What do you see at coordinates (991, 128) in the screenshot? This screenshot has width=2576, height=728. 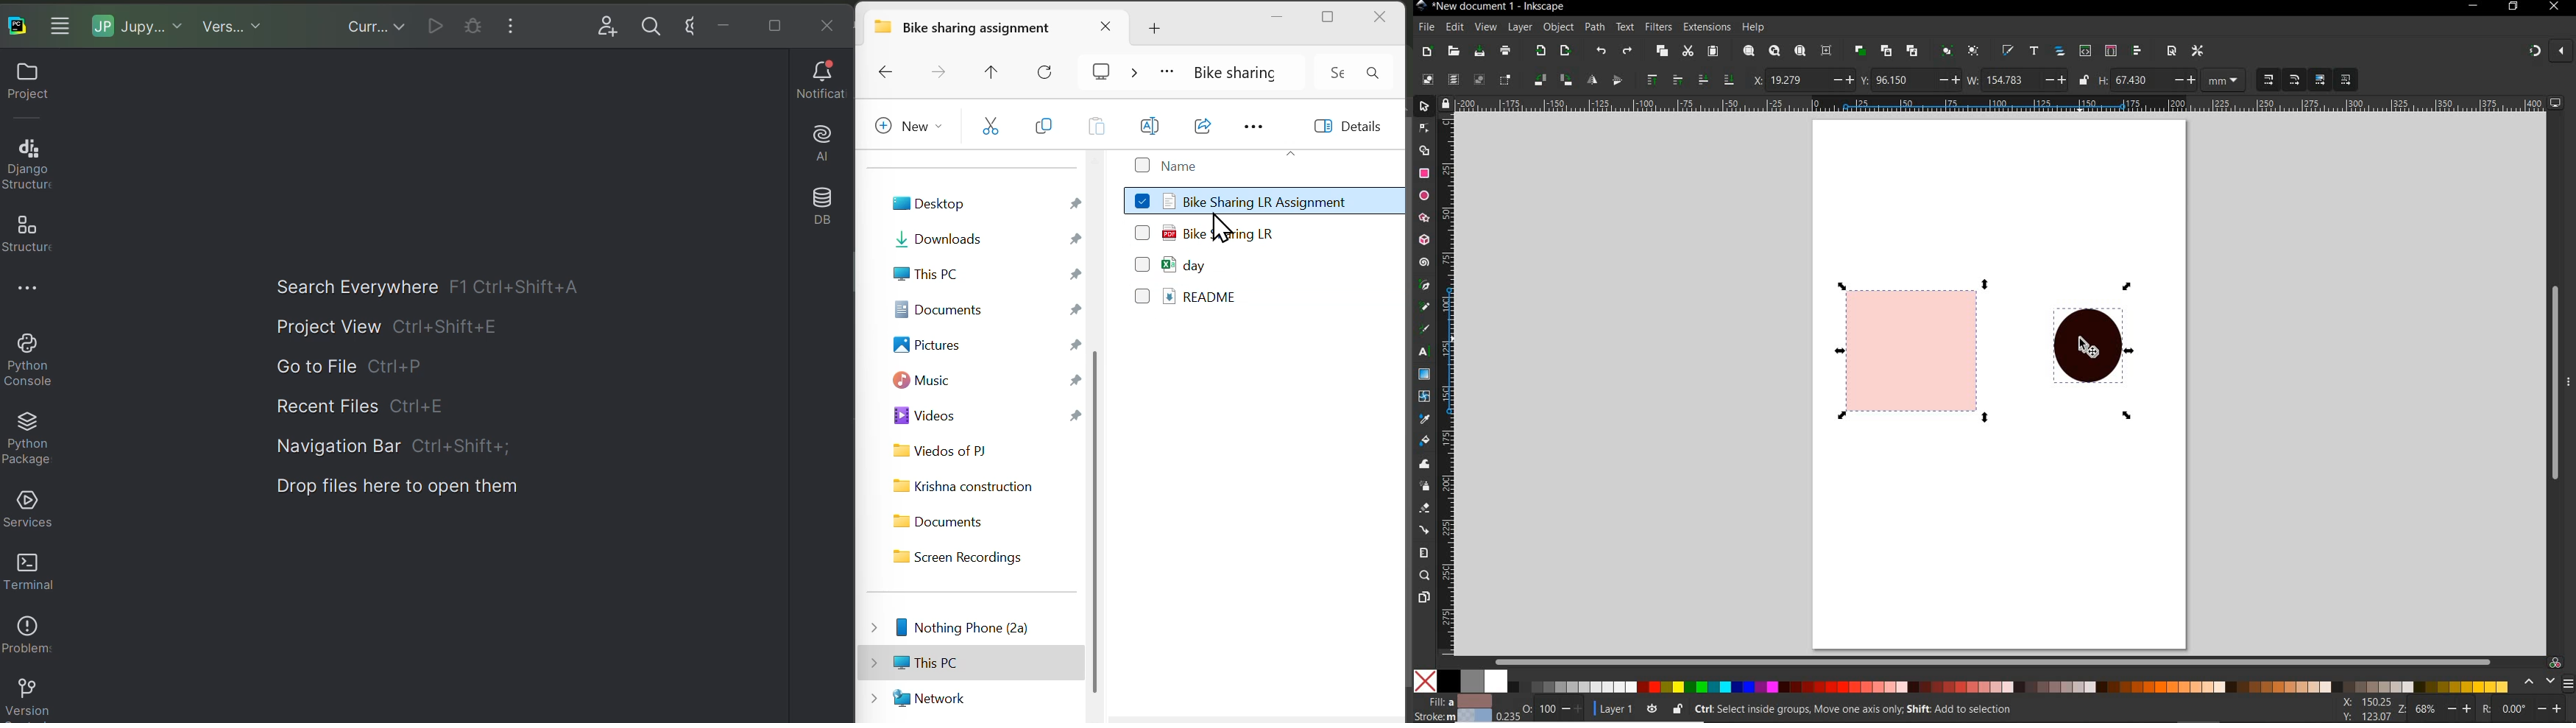 I see `cut` at bounding box center [991, 128].